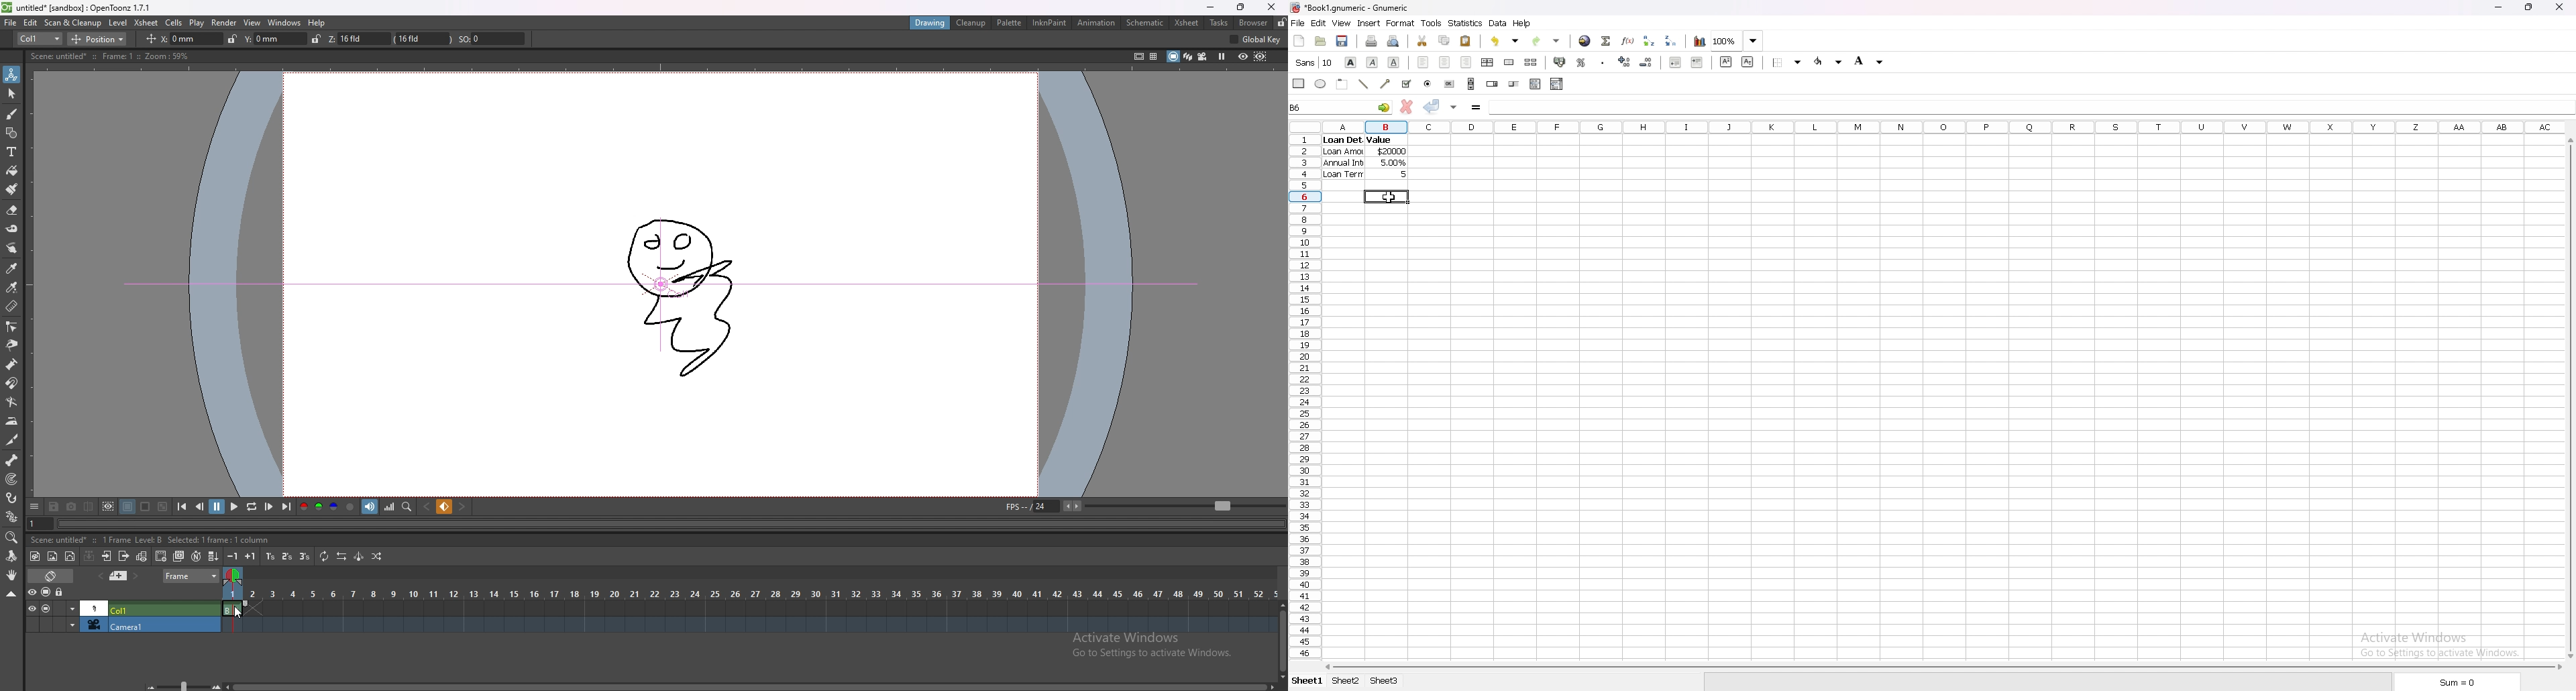  I want to click on sheet 1, so click(1308, 681).